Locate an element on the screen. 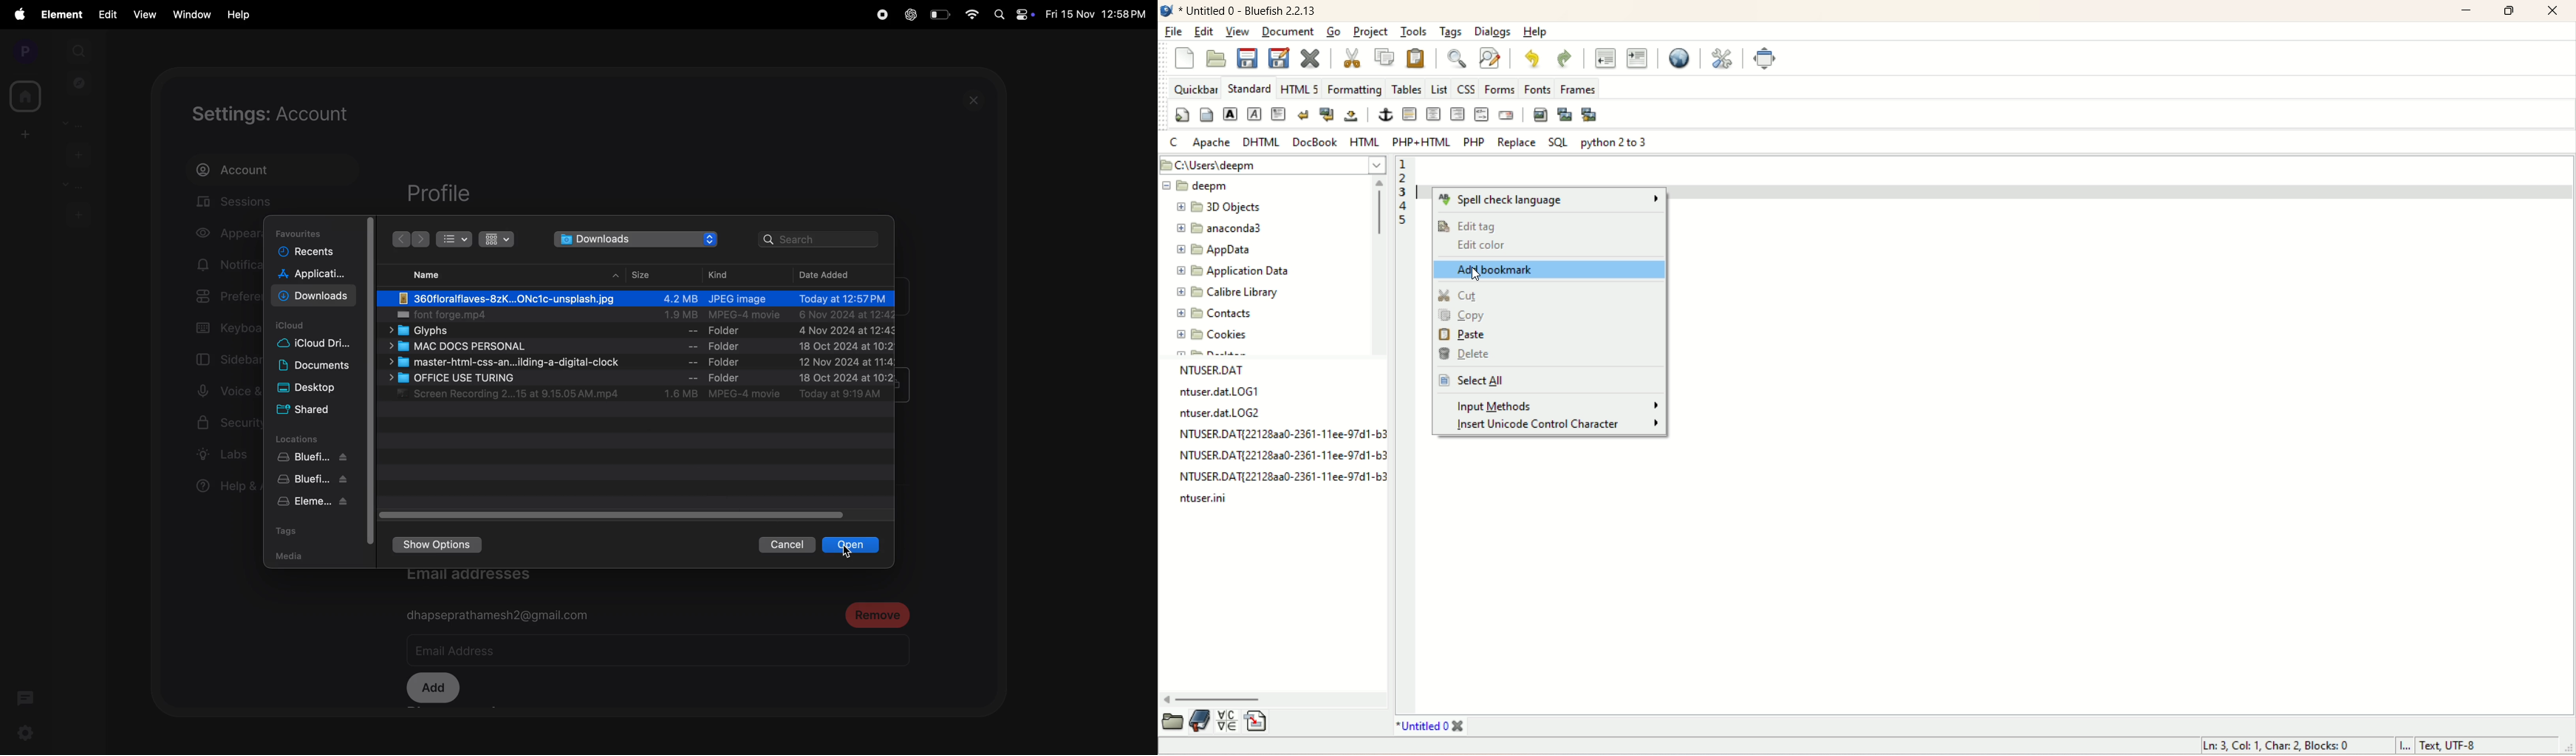 The image size is (2576, 756). wifi is located at coordinates (973, 15).